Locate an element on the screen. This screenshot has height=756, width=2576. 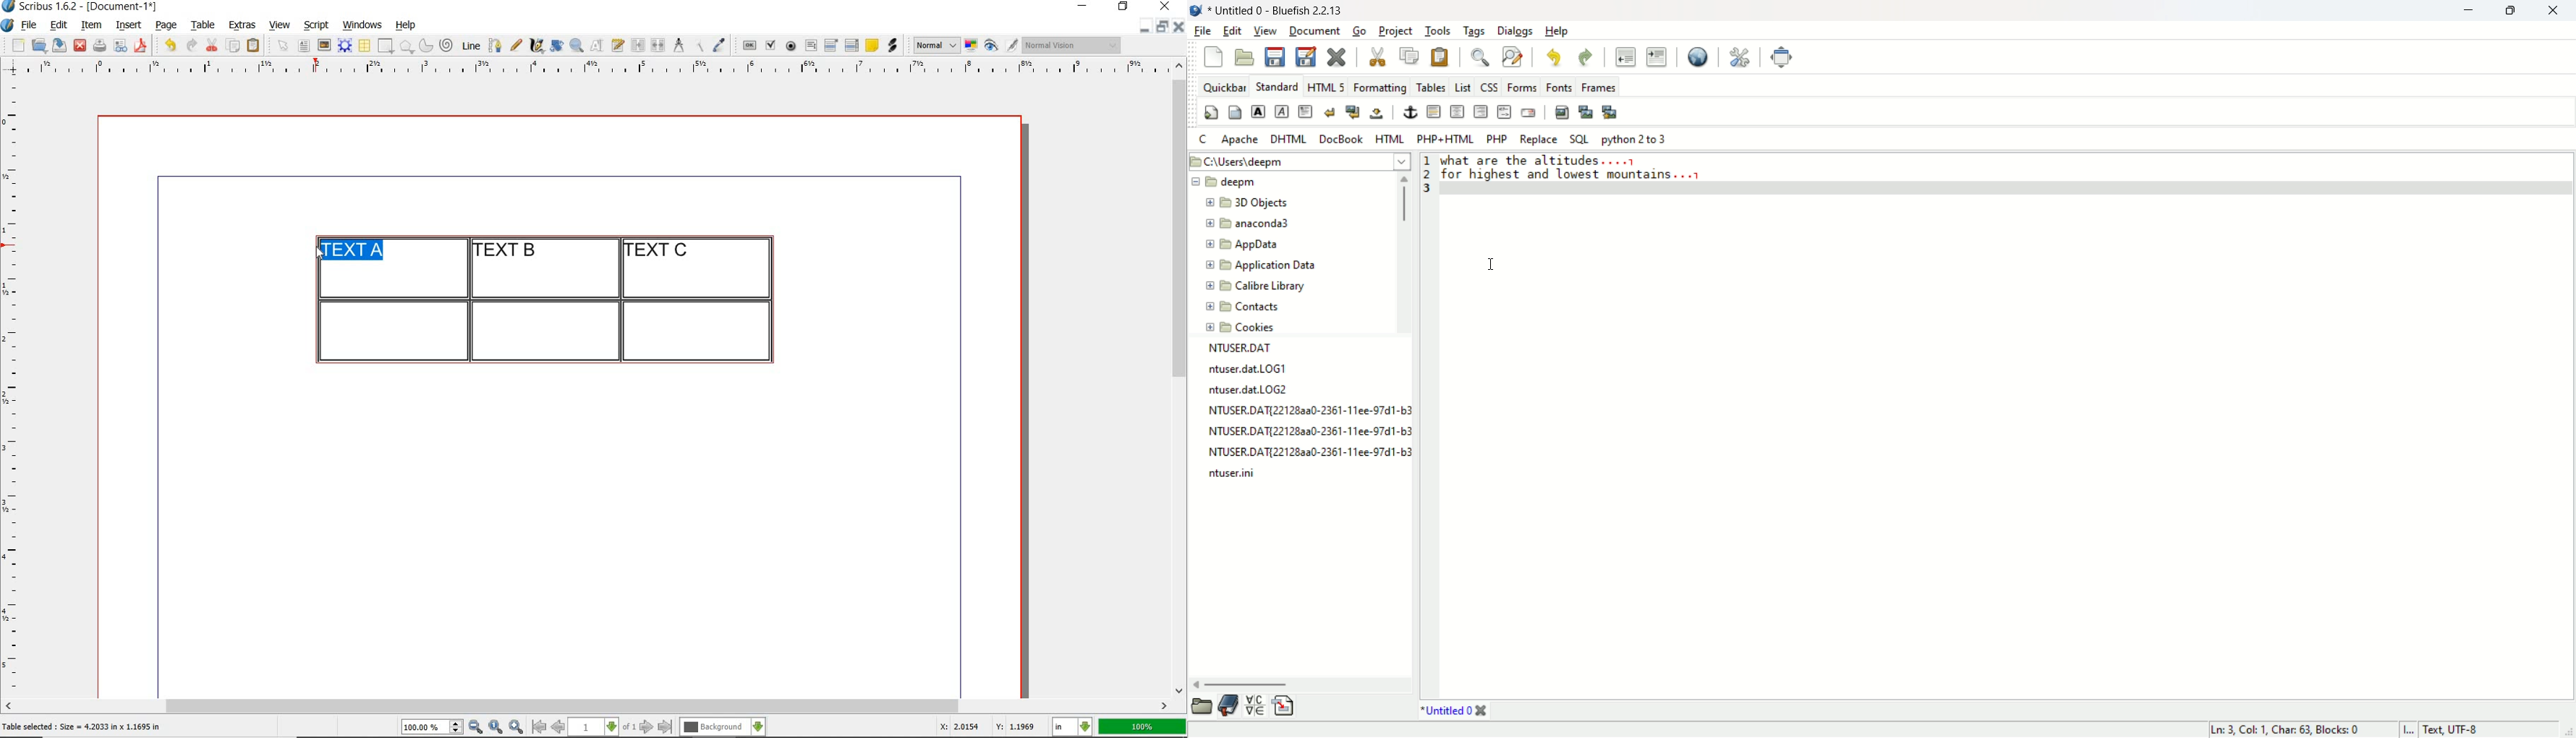
minimize is located at coordinates (1146, 25).